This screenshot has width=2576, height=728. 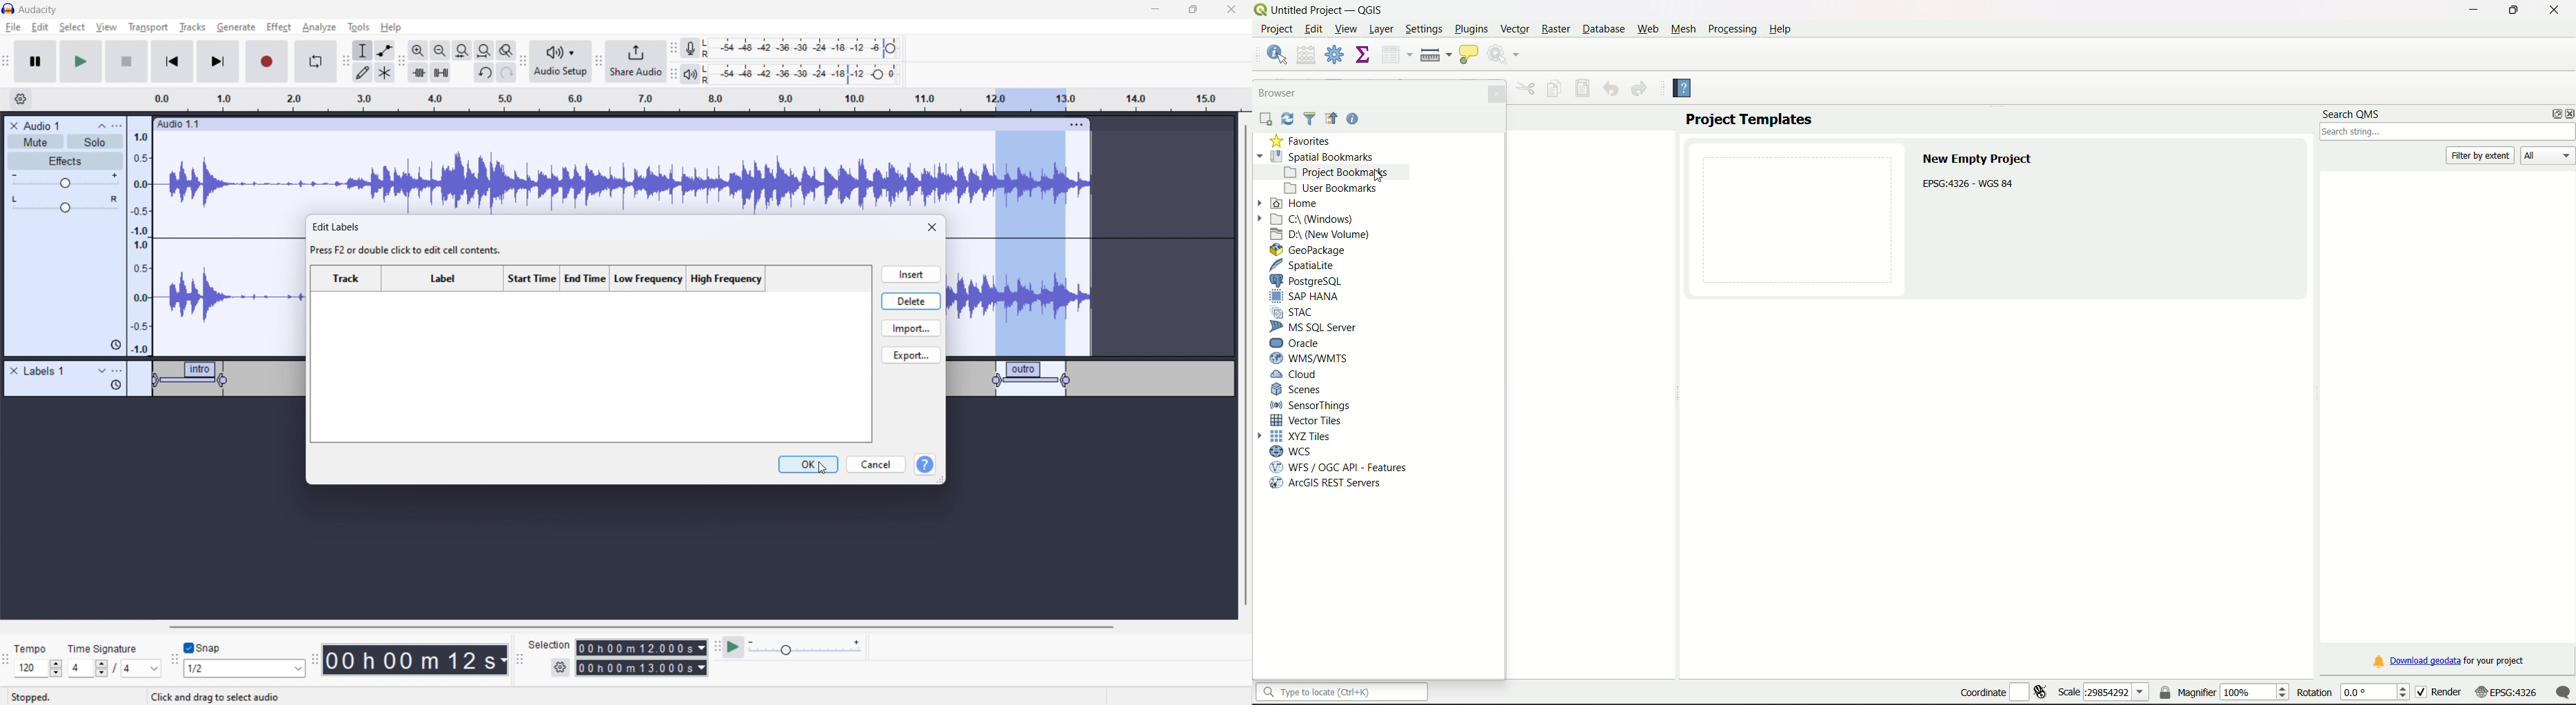 What do you see at coordinates (106, 27) in the screenshot?
I see `view` at bounding box center [106, 27].